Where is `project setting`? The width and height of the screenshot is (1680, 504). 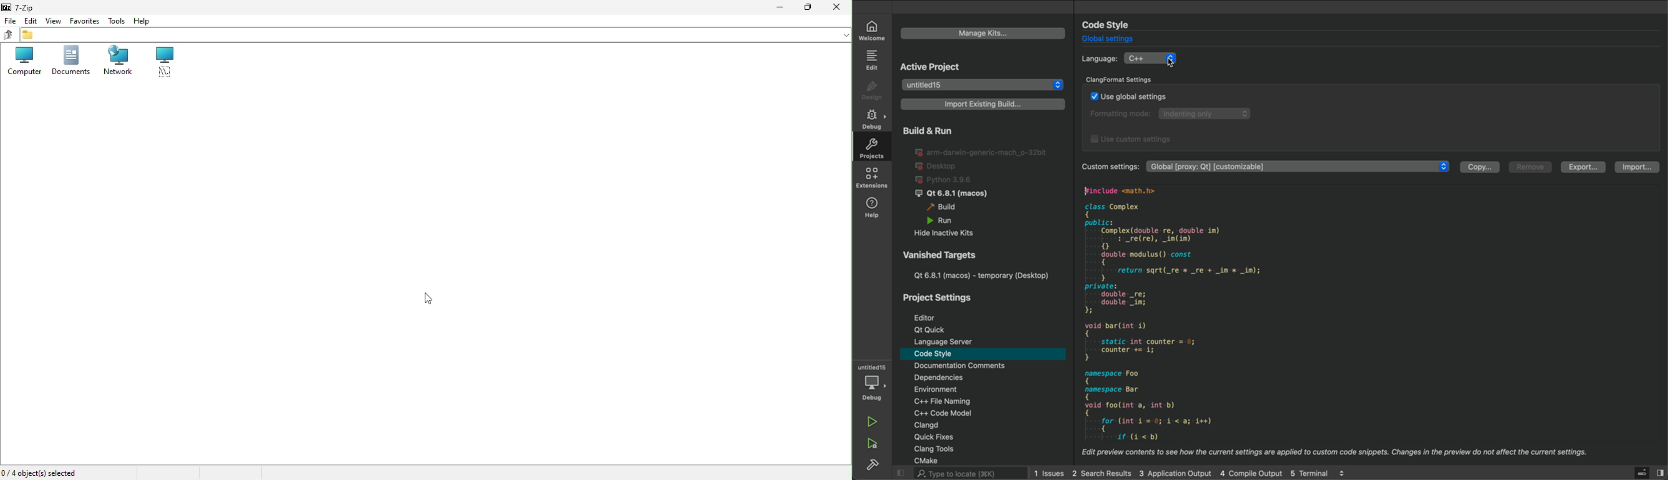
project setting is located at coordinates (941, 298).